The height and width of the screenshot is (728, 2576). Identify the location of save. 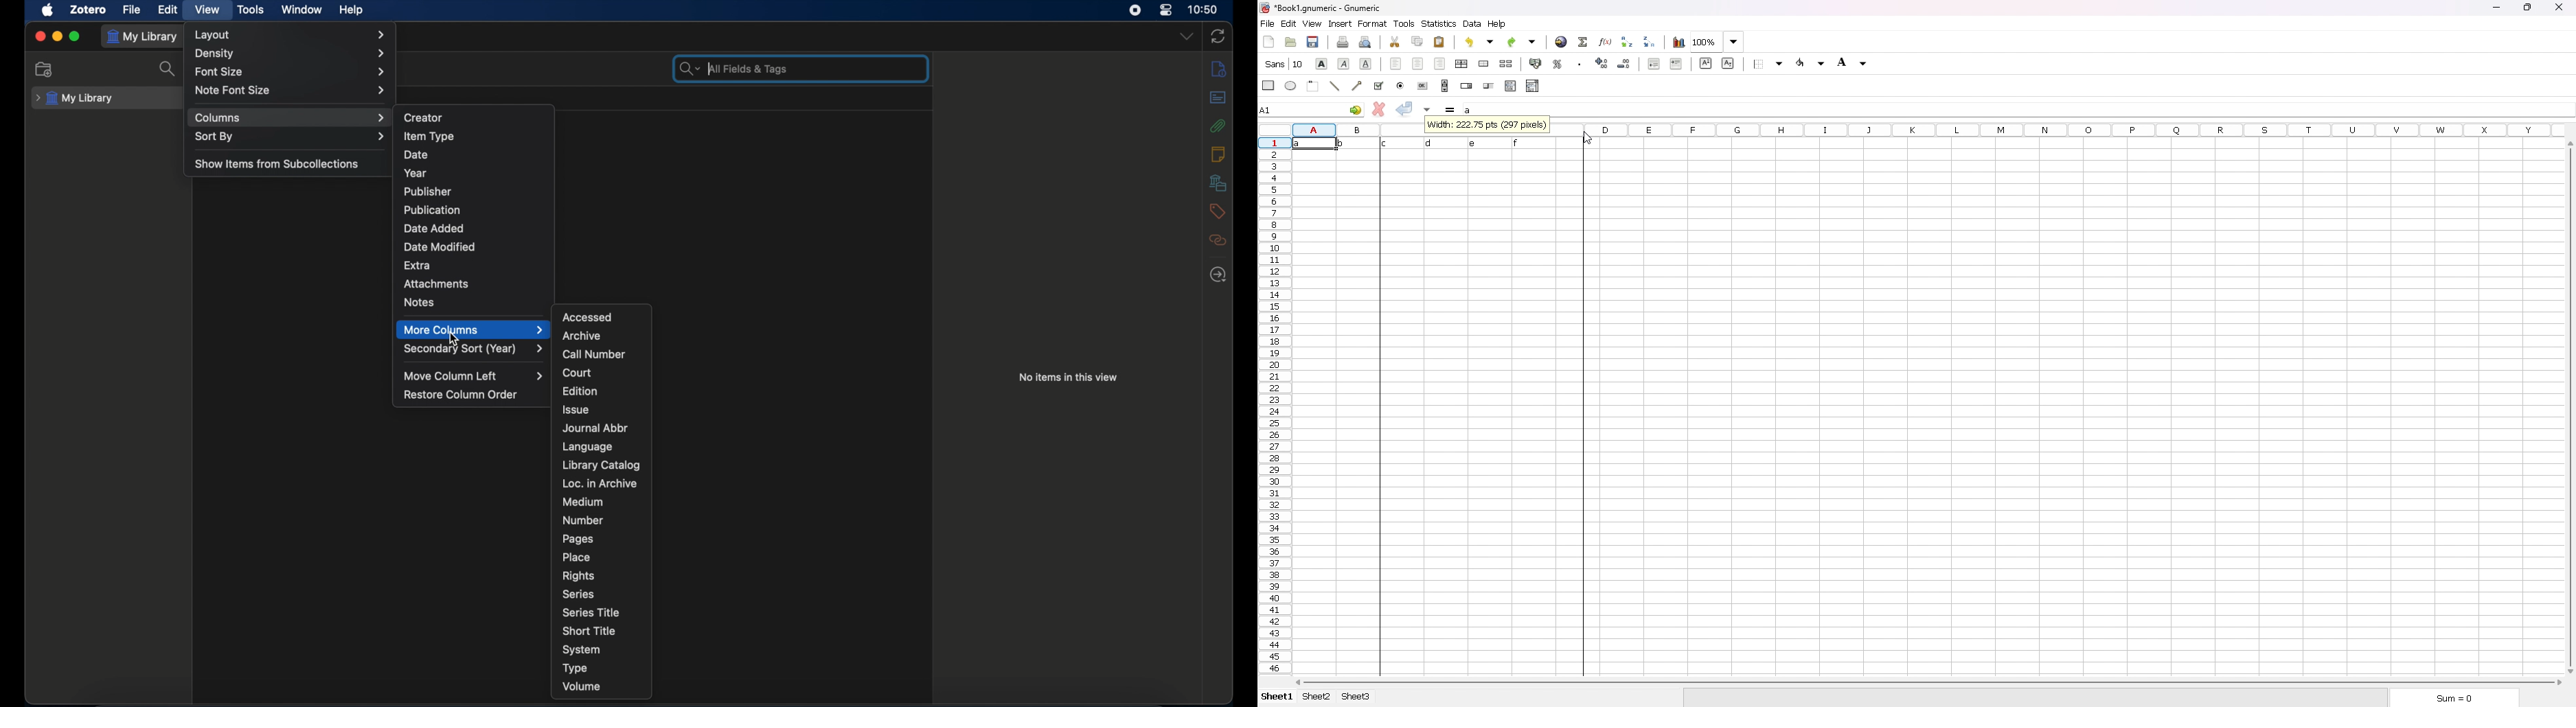
(1314, 40).